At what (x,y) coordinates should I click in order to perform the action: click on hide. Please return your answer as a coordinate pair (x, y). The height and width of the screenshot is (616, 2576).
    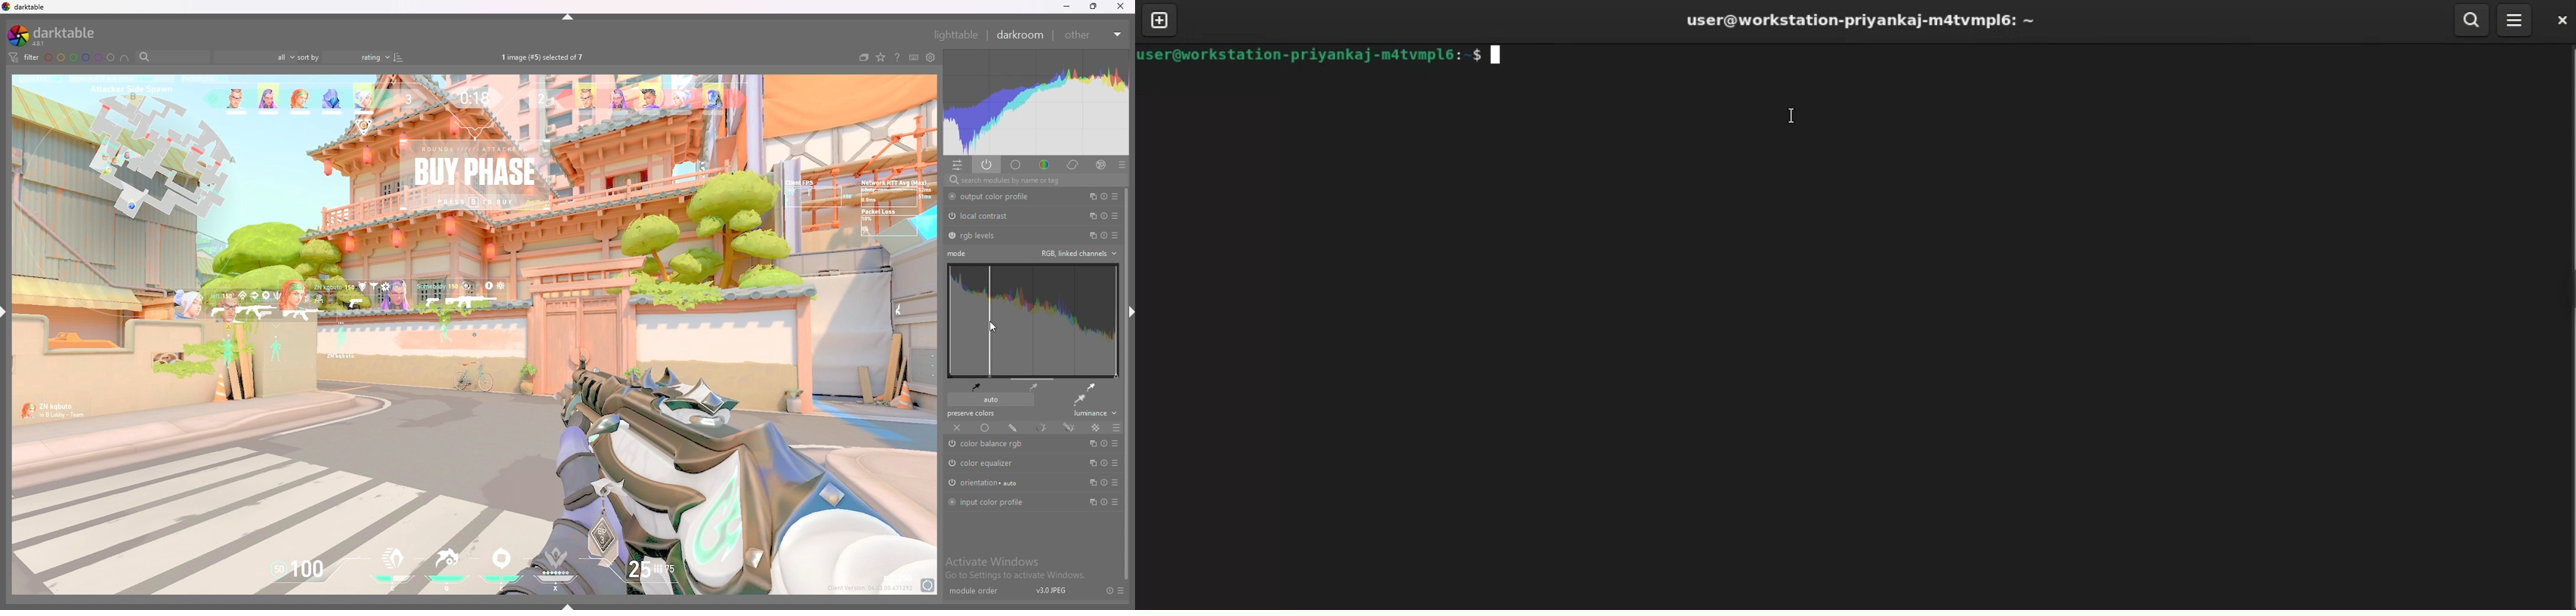
    Looking at the image, I should click on (575, 19).